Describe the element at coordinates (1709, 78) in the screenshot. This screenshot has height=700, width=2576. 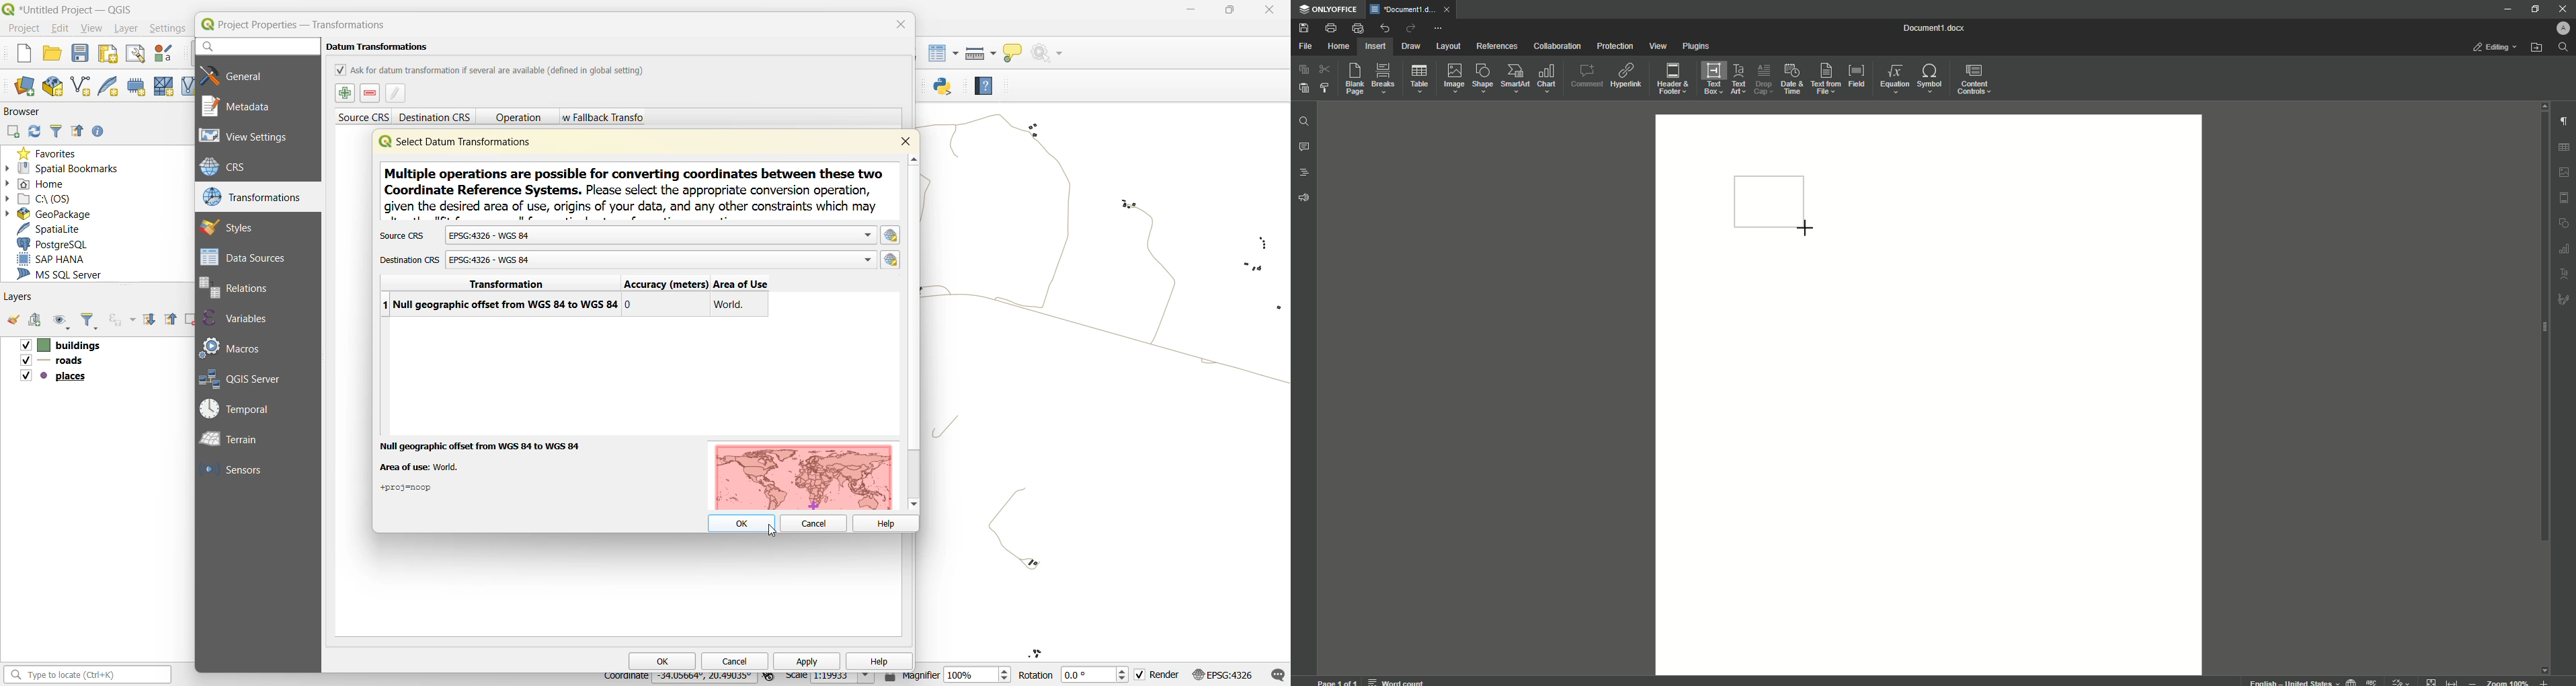
I see `Text Box` at that location.